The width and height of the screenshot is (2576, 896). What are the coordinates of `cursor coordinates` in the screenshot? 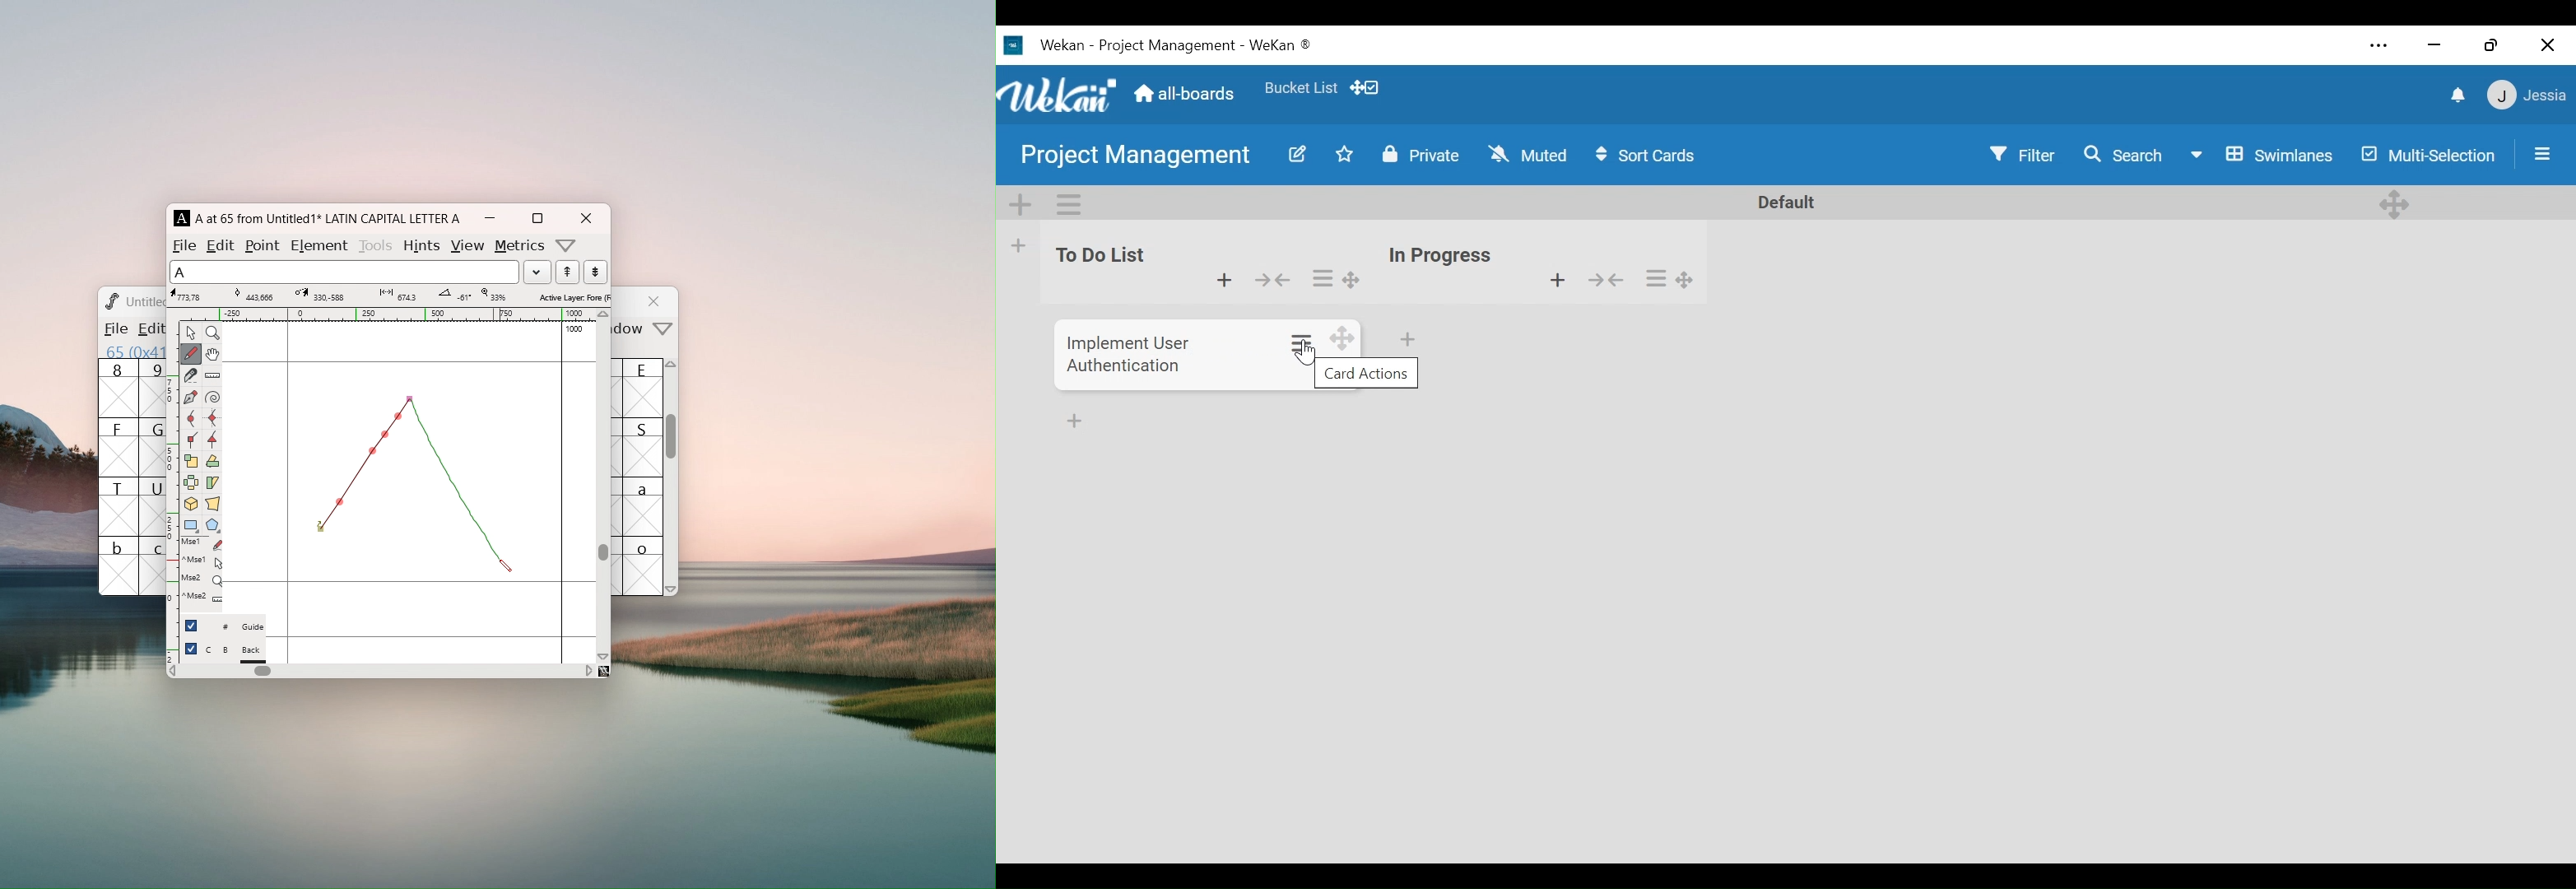 It's located at (190, 295).